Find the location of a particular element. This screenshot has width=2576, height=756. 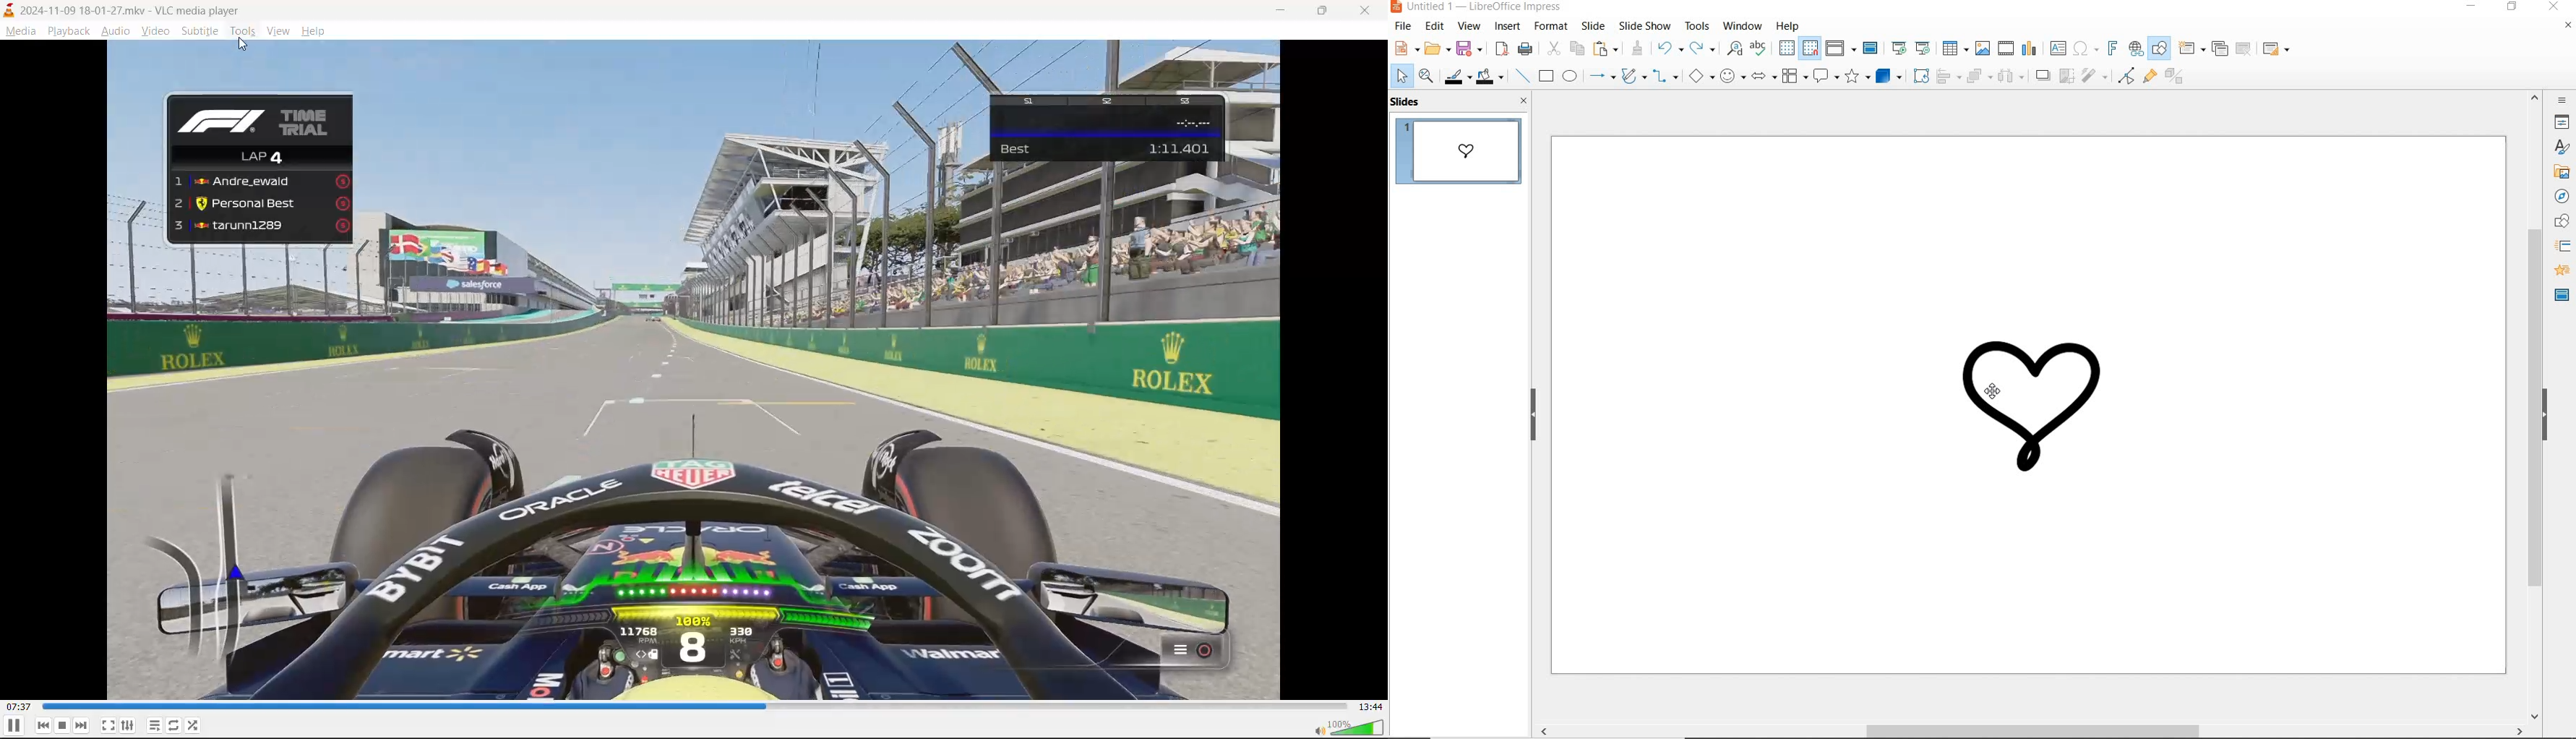

3D Objects is located at coordinates (1889, 76).